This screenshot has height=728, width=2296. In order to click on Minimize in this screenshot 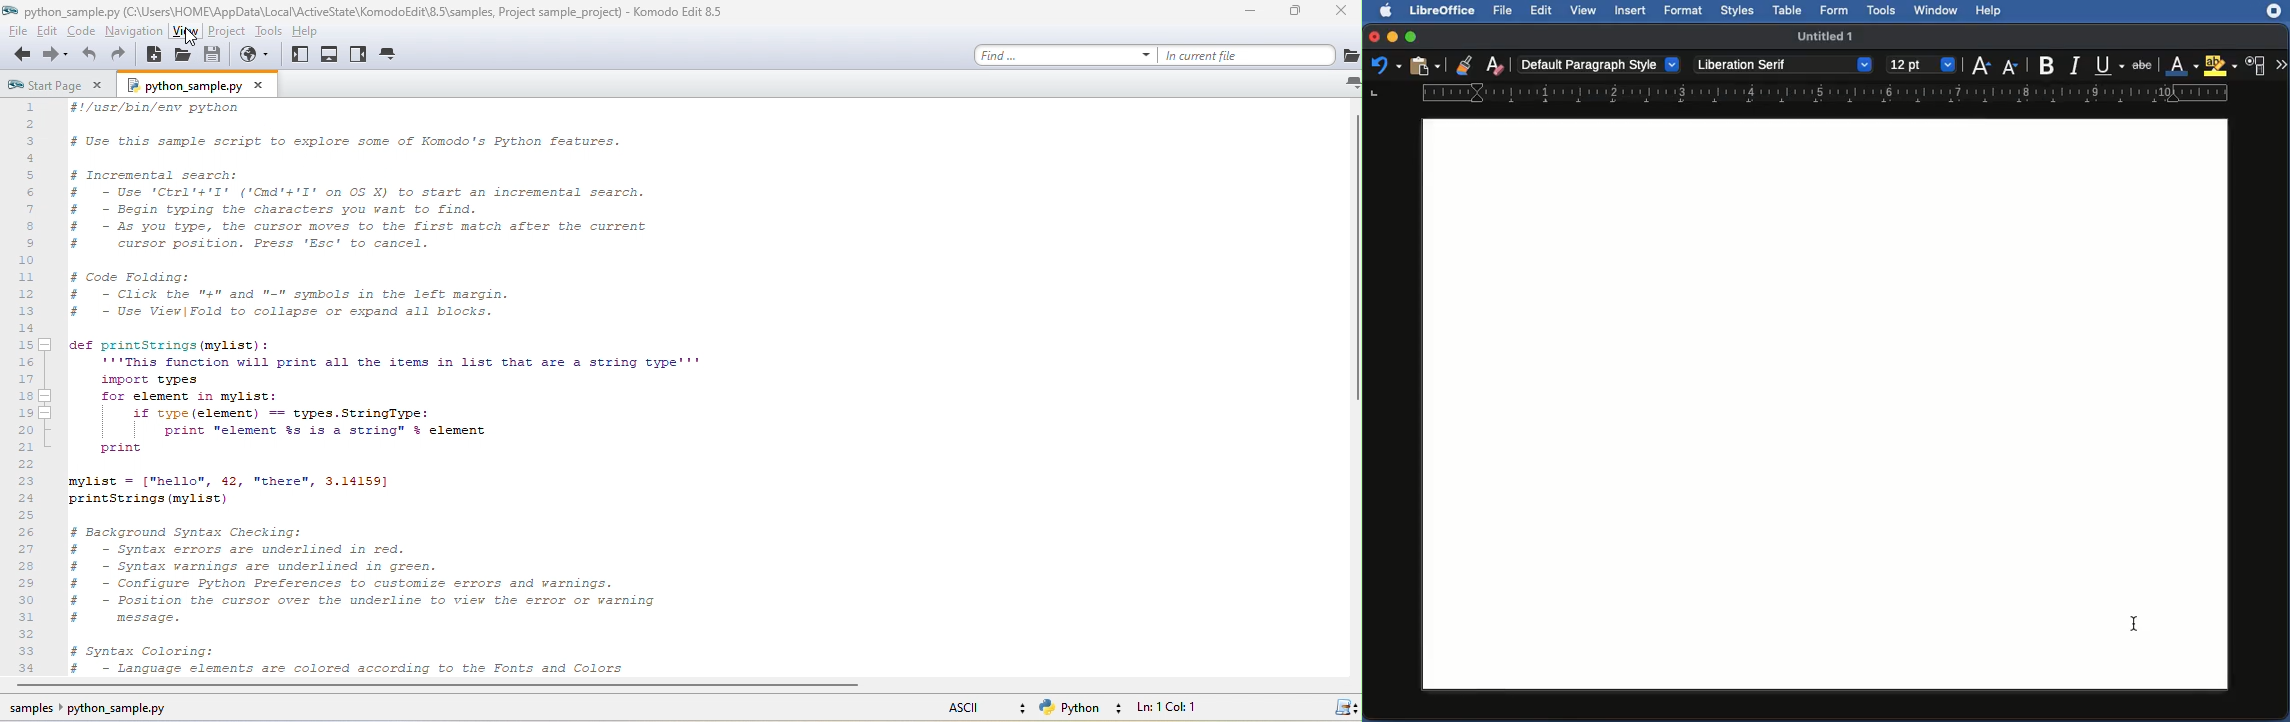, I will do `click(1392, 36)`.